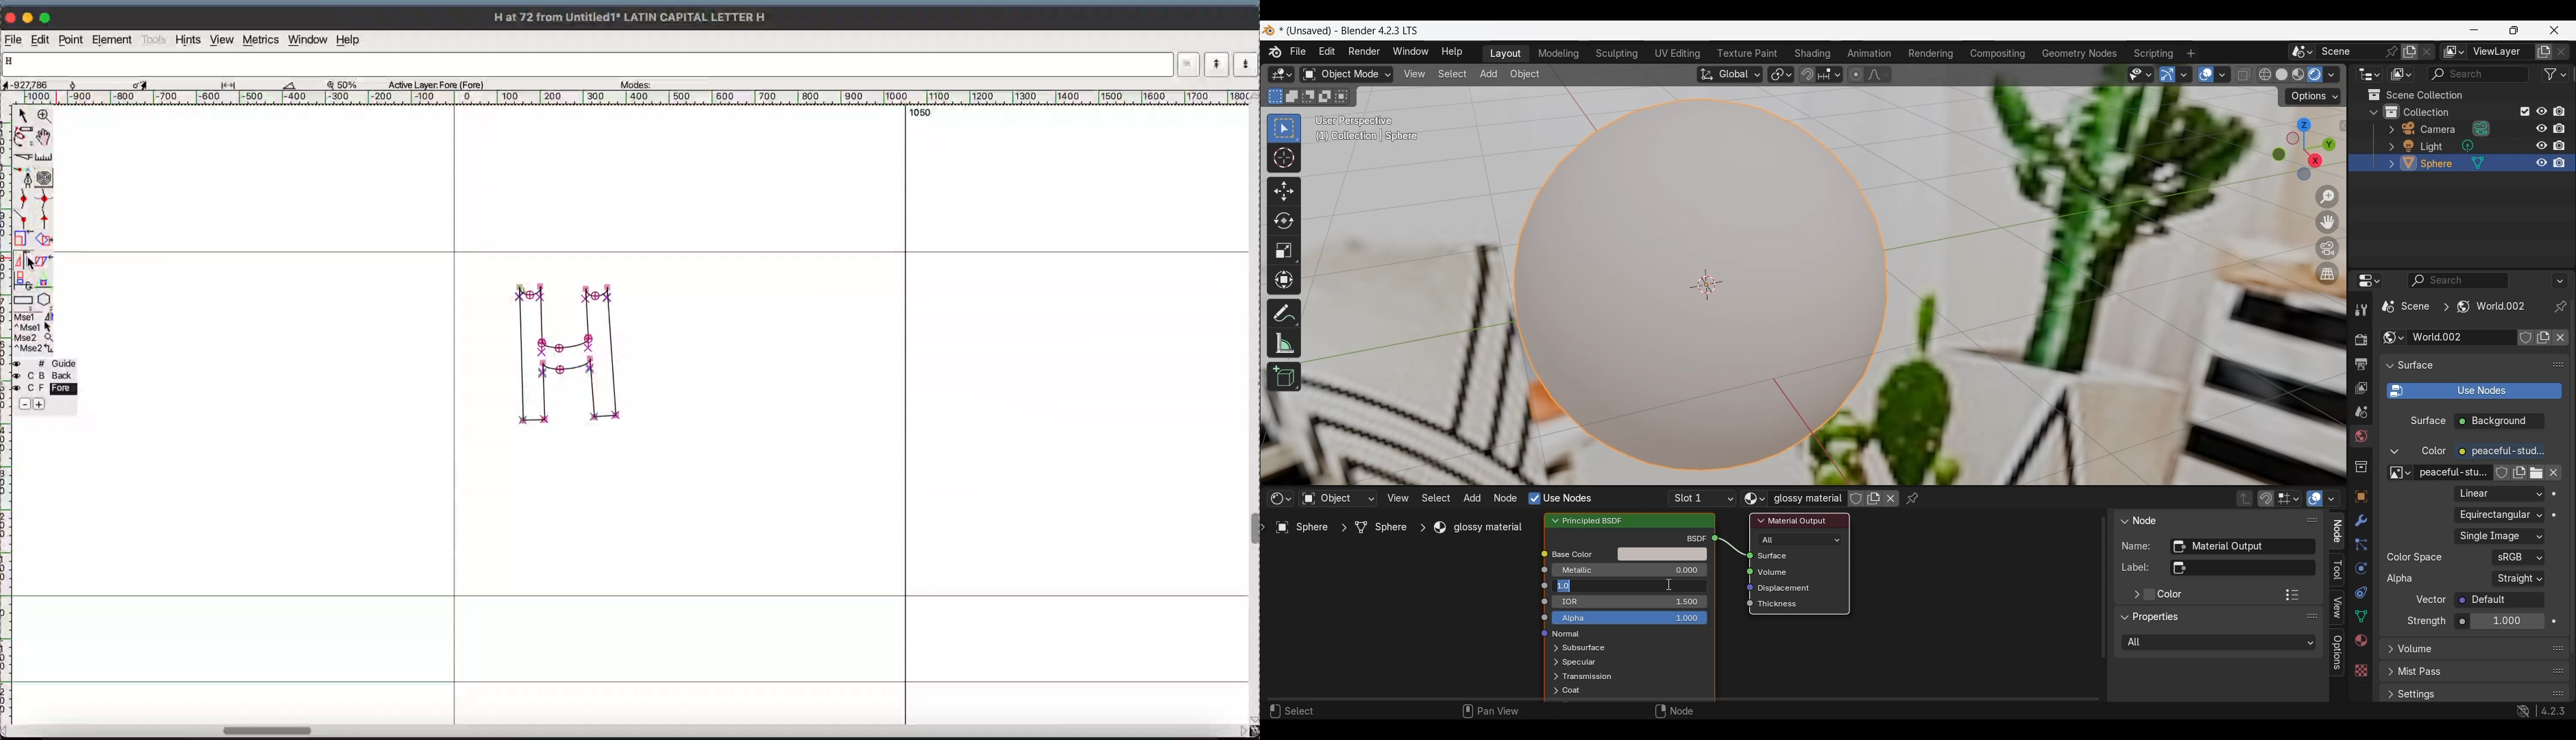 The width and height of the screenshot is (2576, 756). Describe the element at coordinates (1878, 75) in the screenshot. I see `Proportional editing fall off` at that location.